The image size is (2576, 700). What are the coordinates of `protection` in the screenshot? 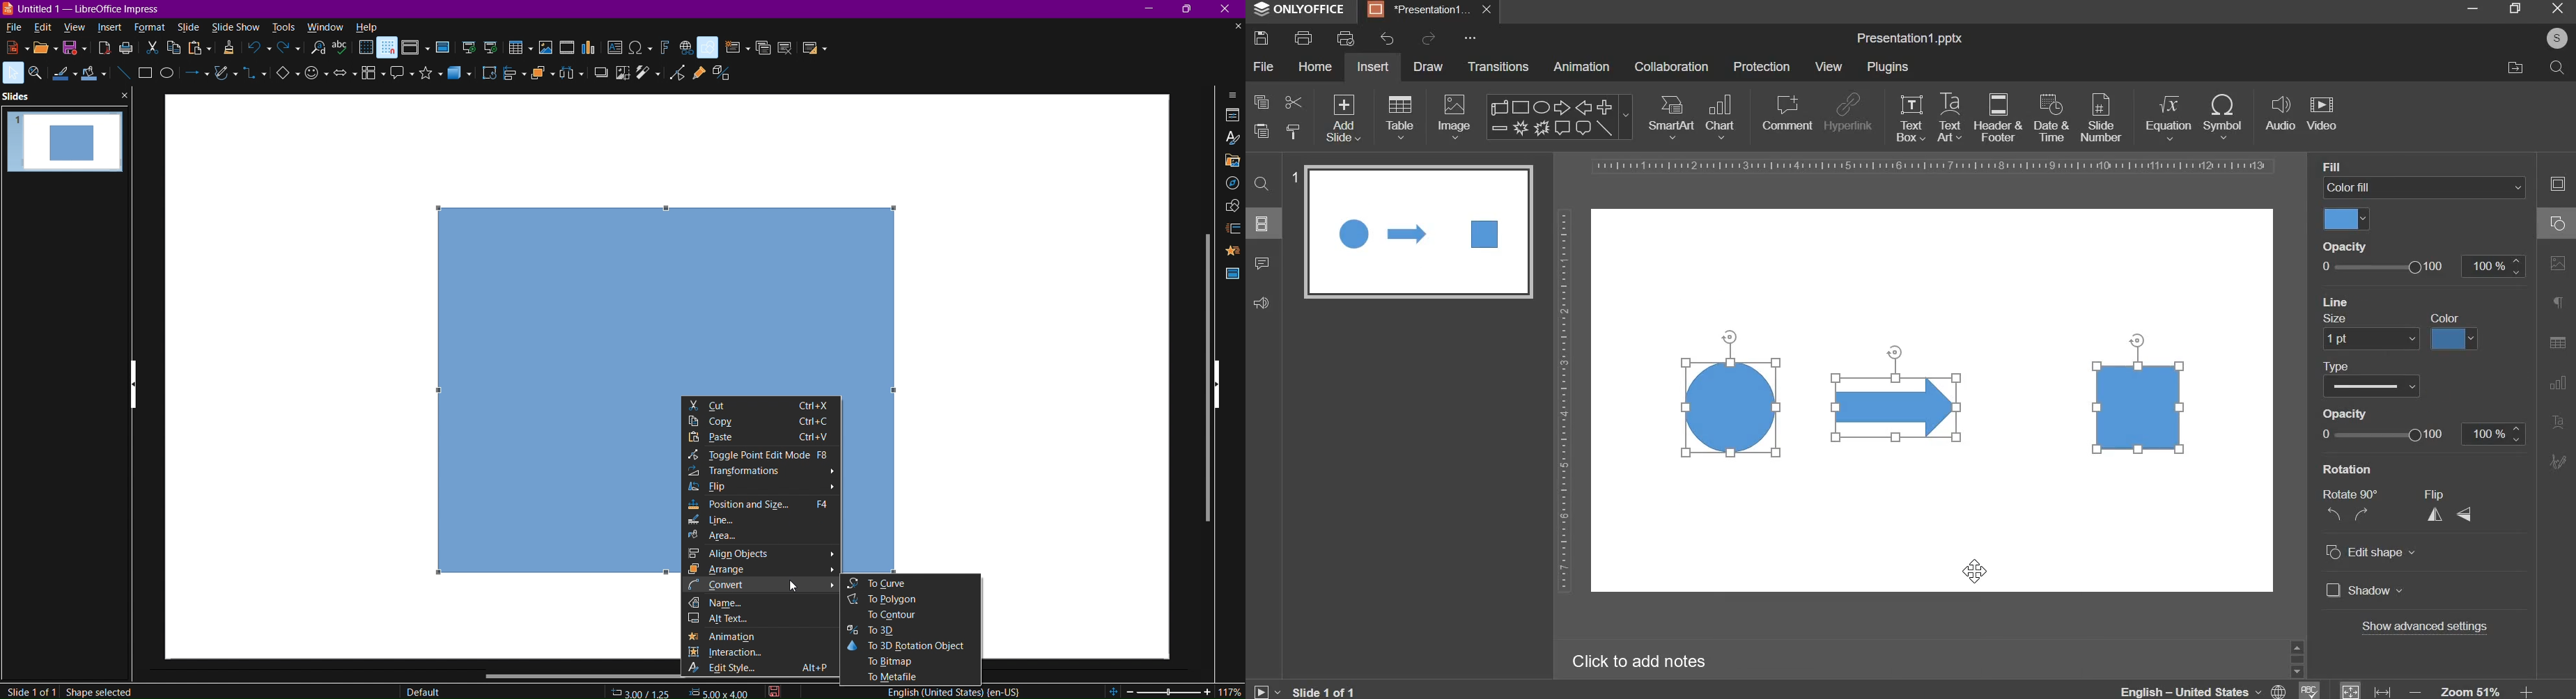 It's located at (1762, 66).